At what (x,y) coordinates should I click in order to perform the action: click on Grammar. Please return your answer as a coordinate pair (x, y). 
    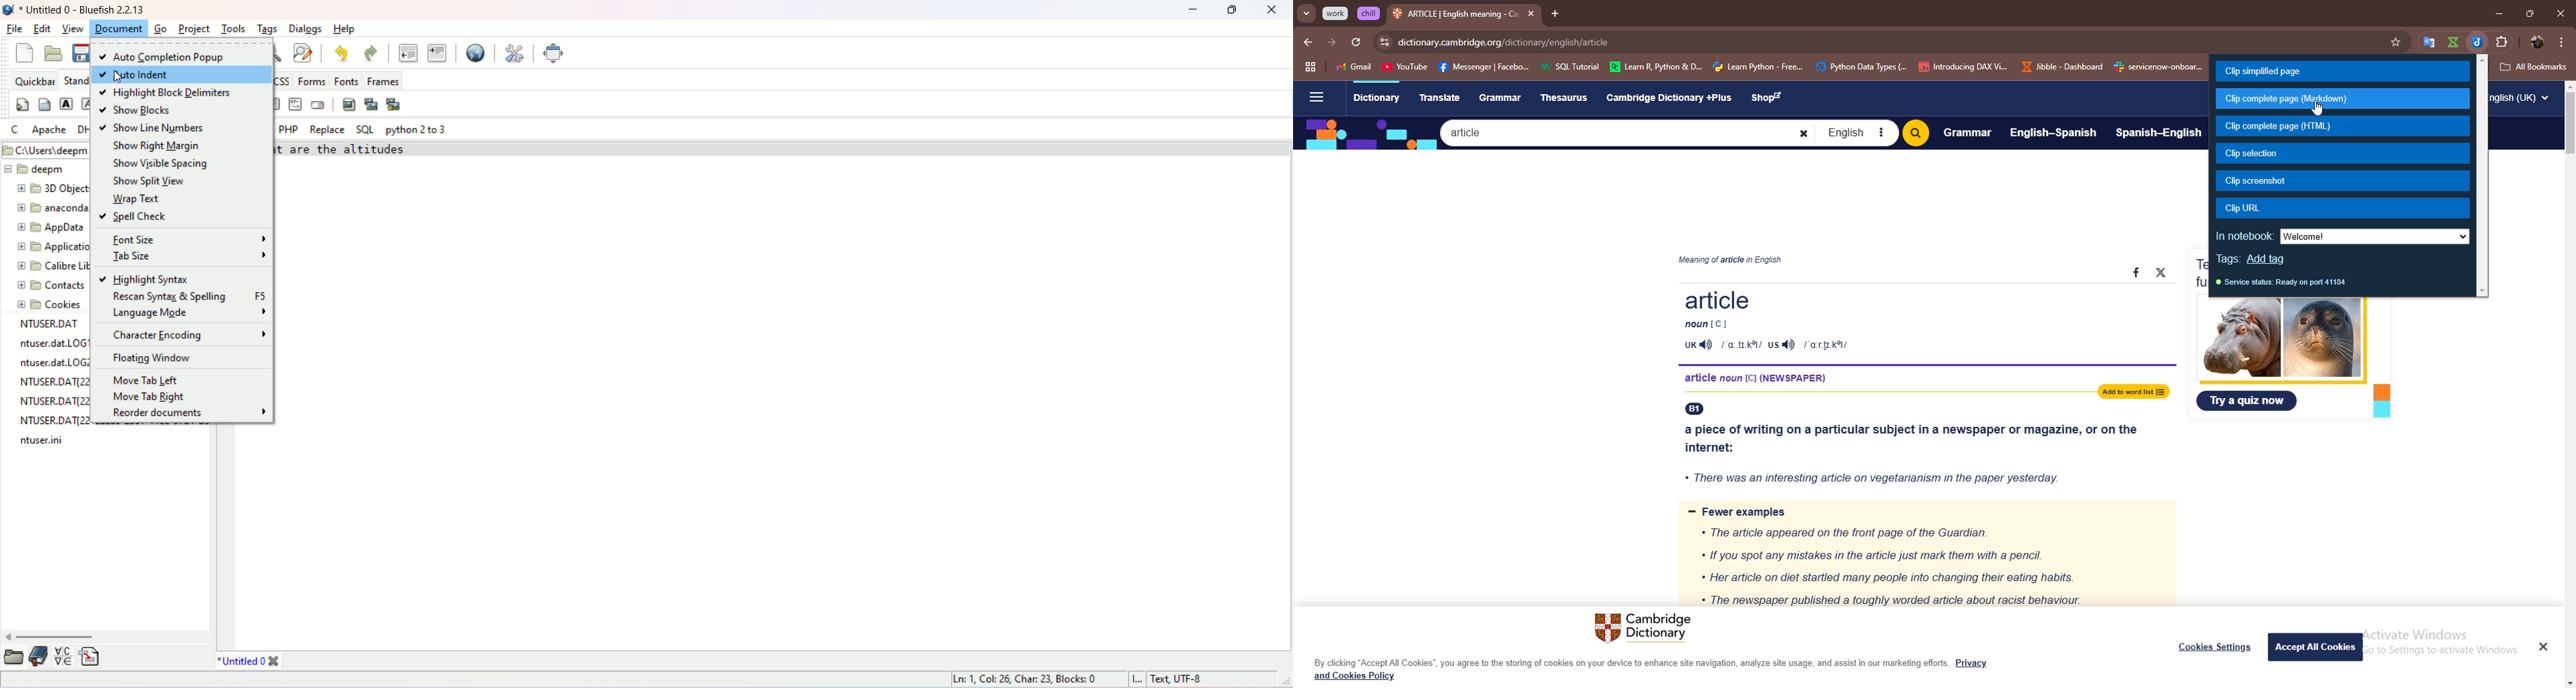
    Looking at the image, I should click on (1967, 132).